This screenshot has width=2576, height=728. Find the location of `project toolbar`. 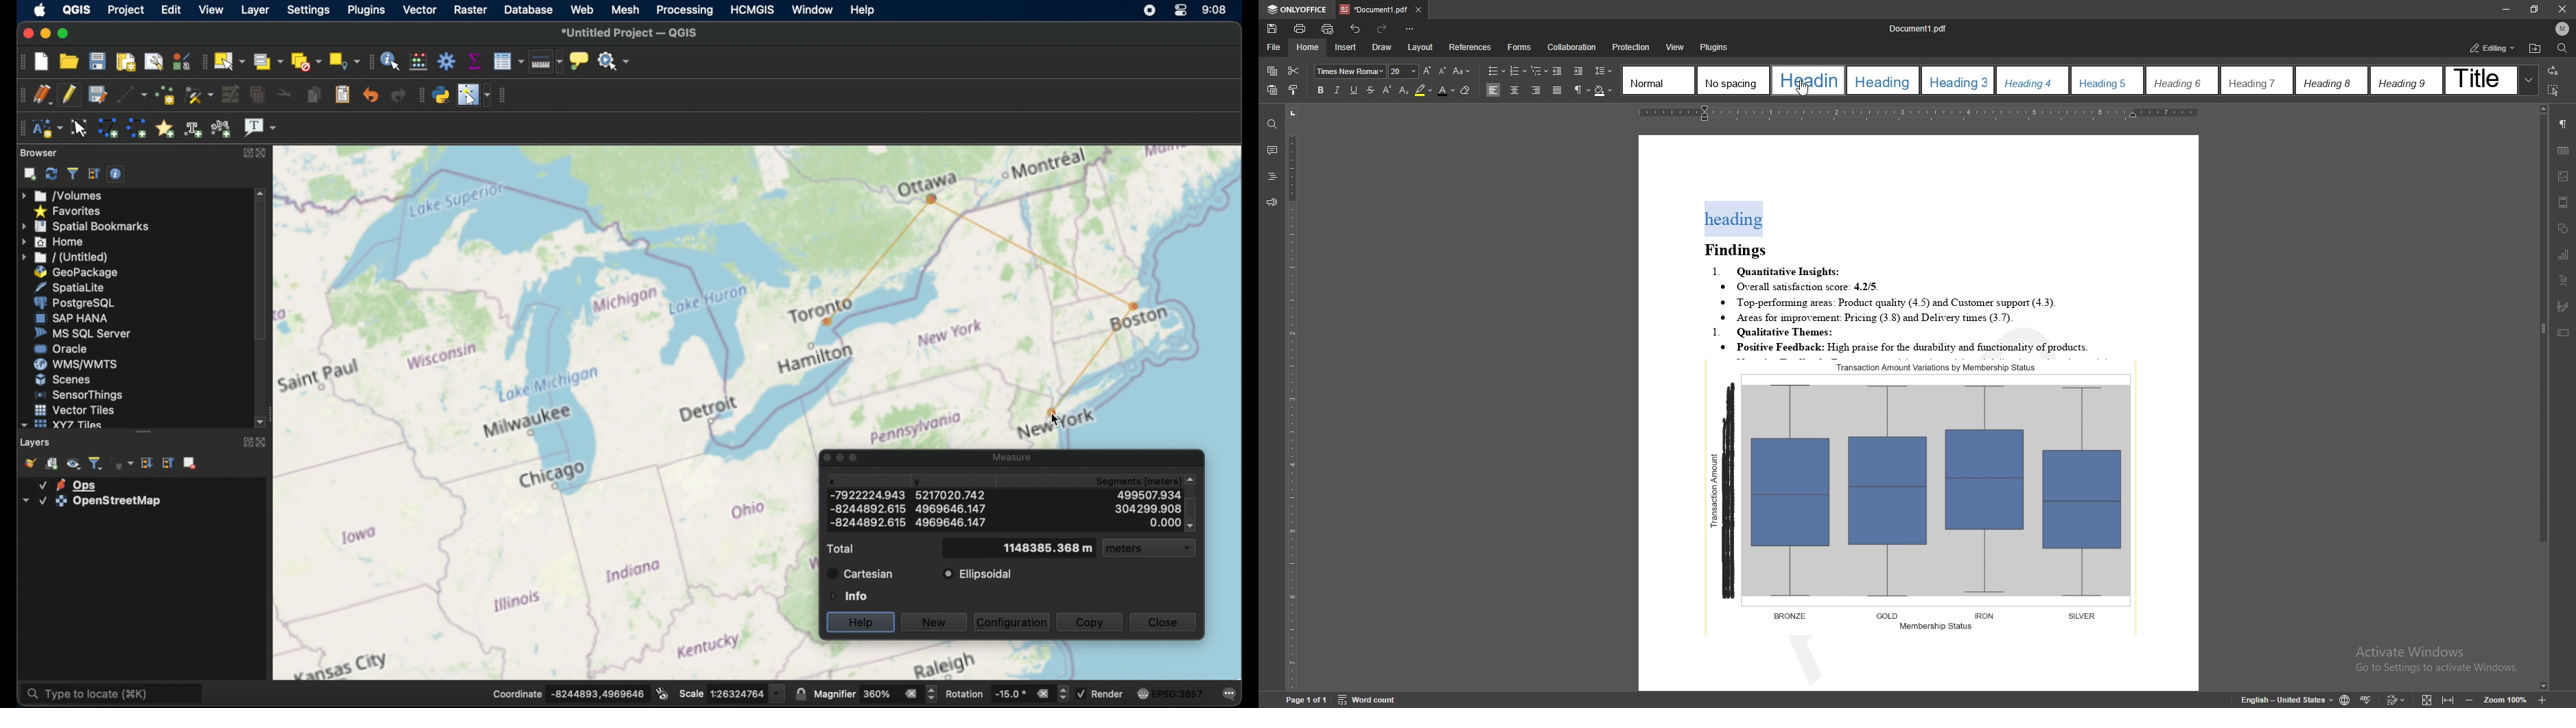

project toolbar is located at coordinates (17, 61).